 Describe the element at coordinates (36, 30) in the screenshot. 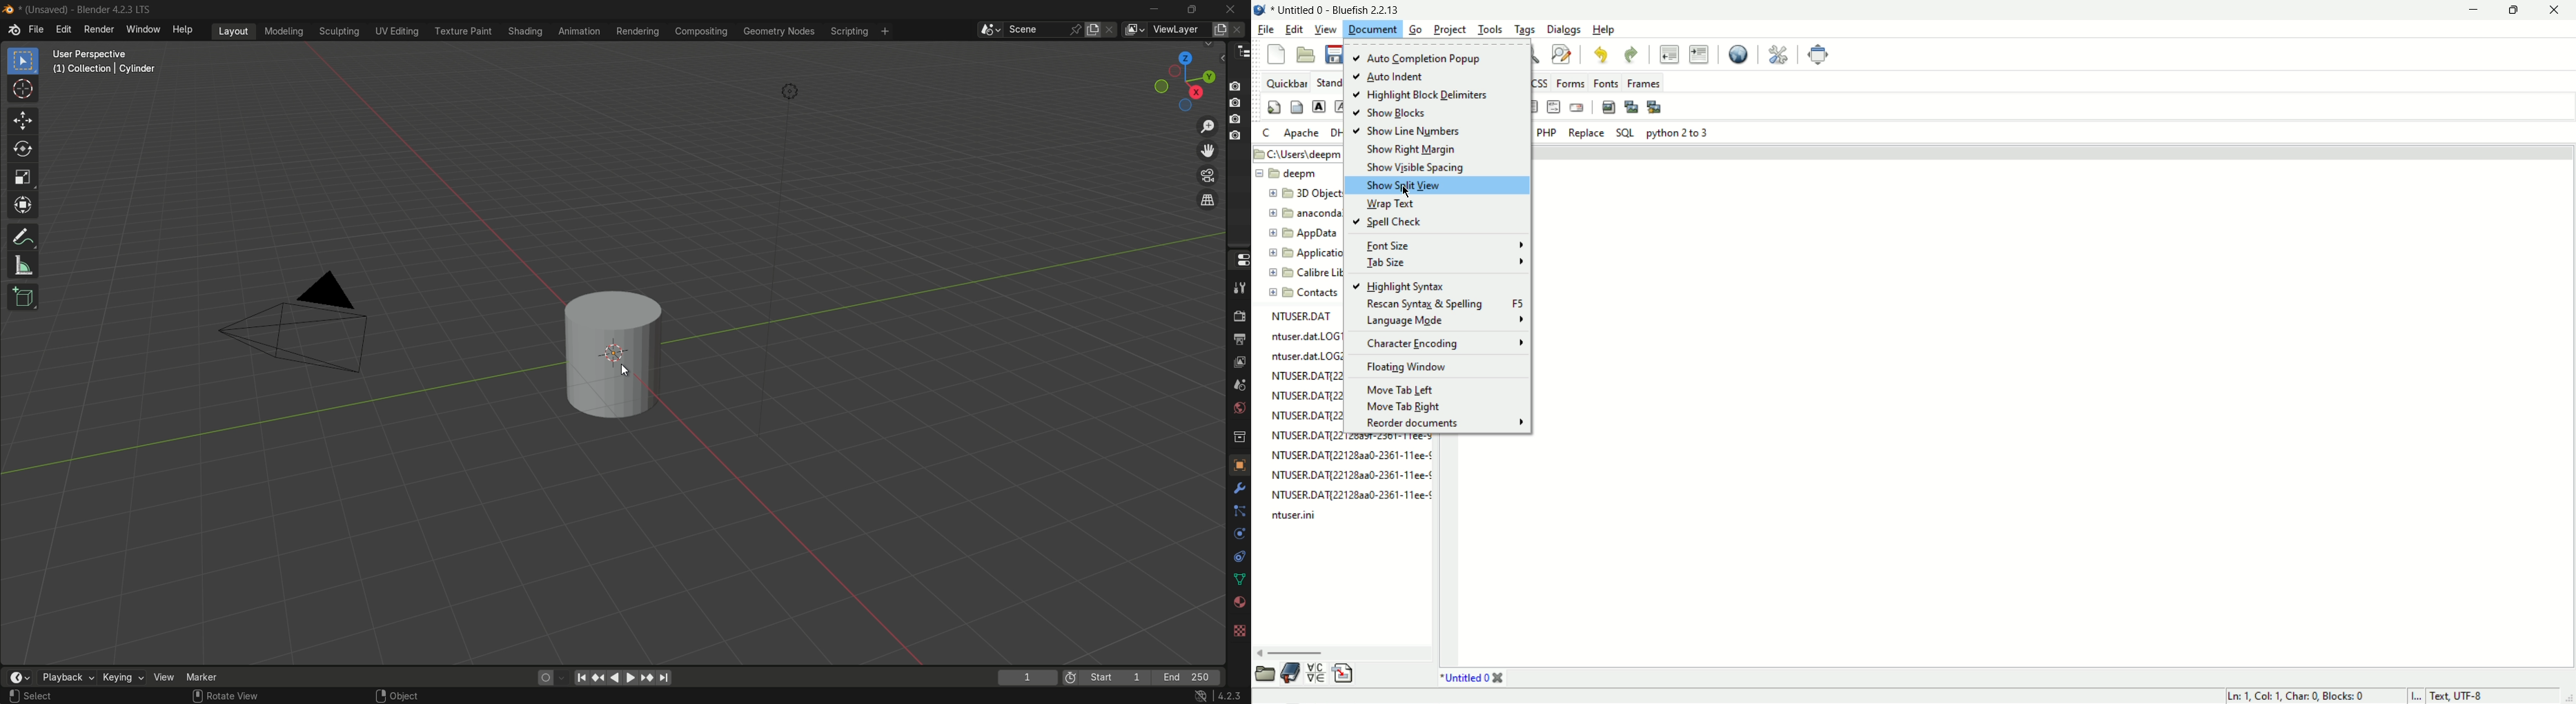

I see `file menu` at that location.